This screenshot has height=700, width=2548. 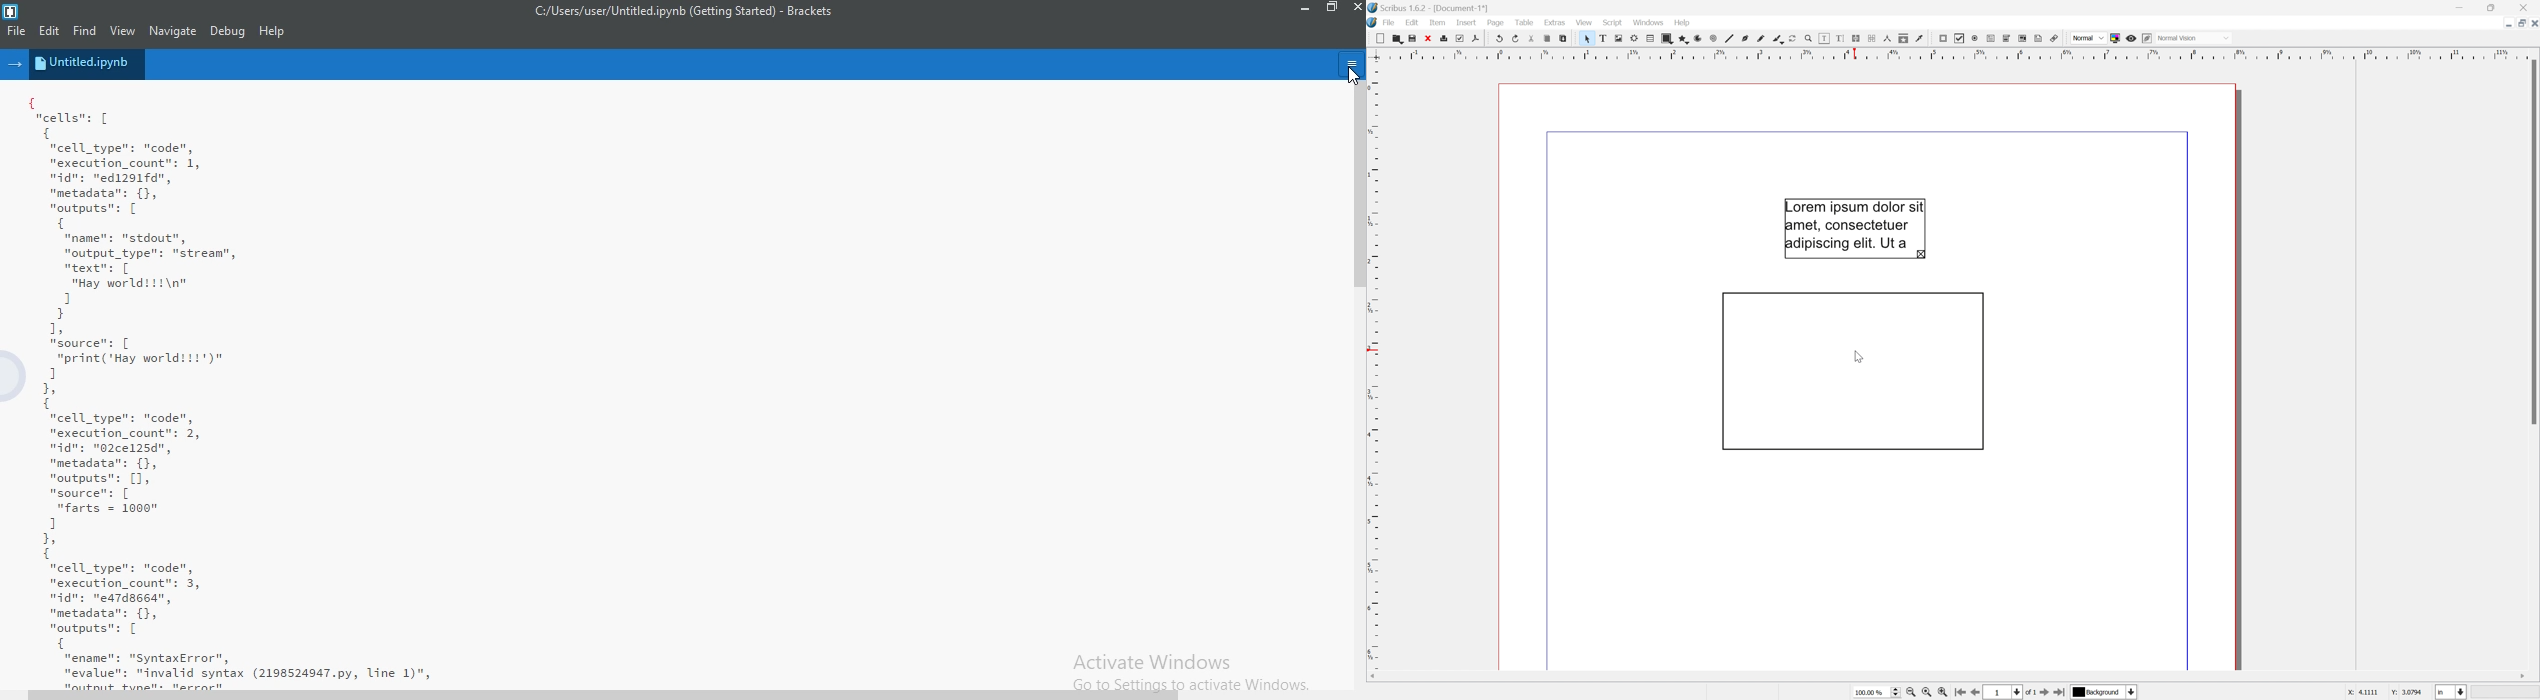 I want to click on Extras, so click(x=1555, y=23).